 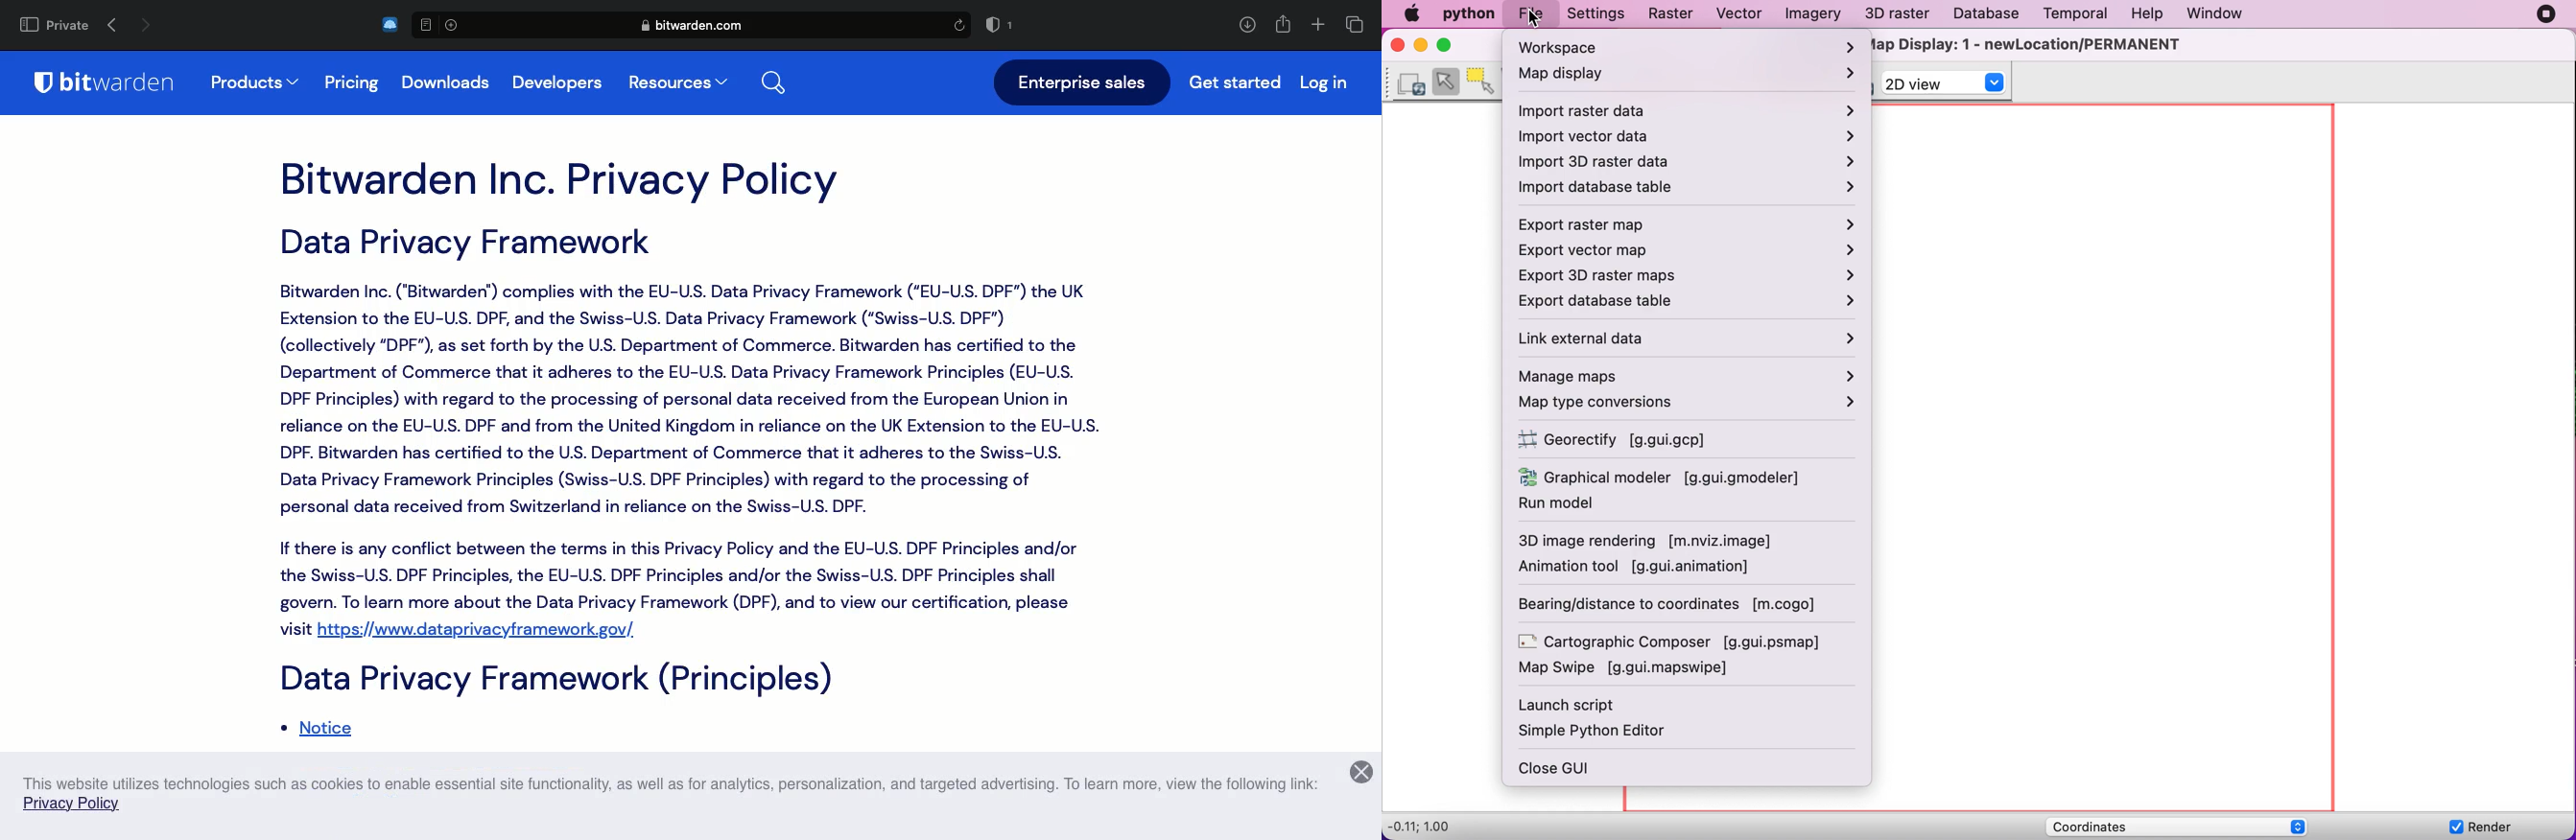 I want to click on login, so click(x=1323, y=82).